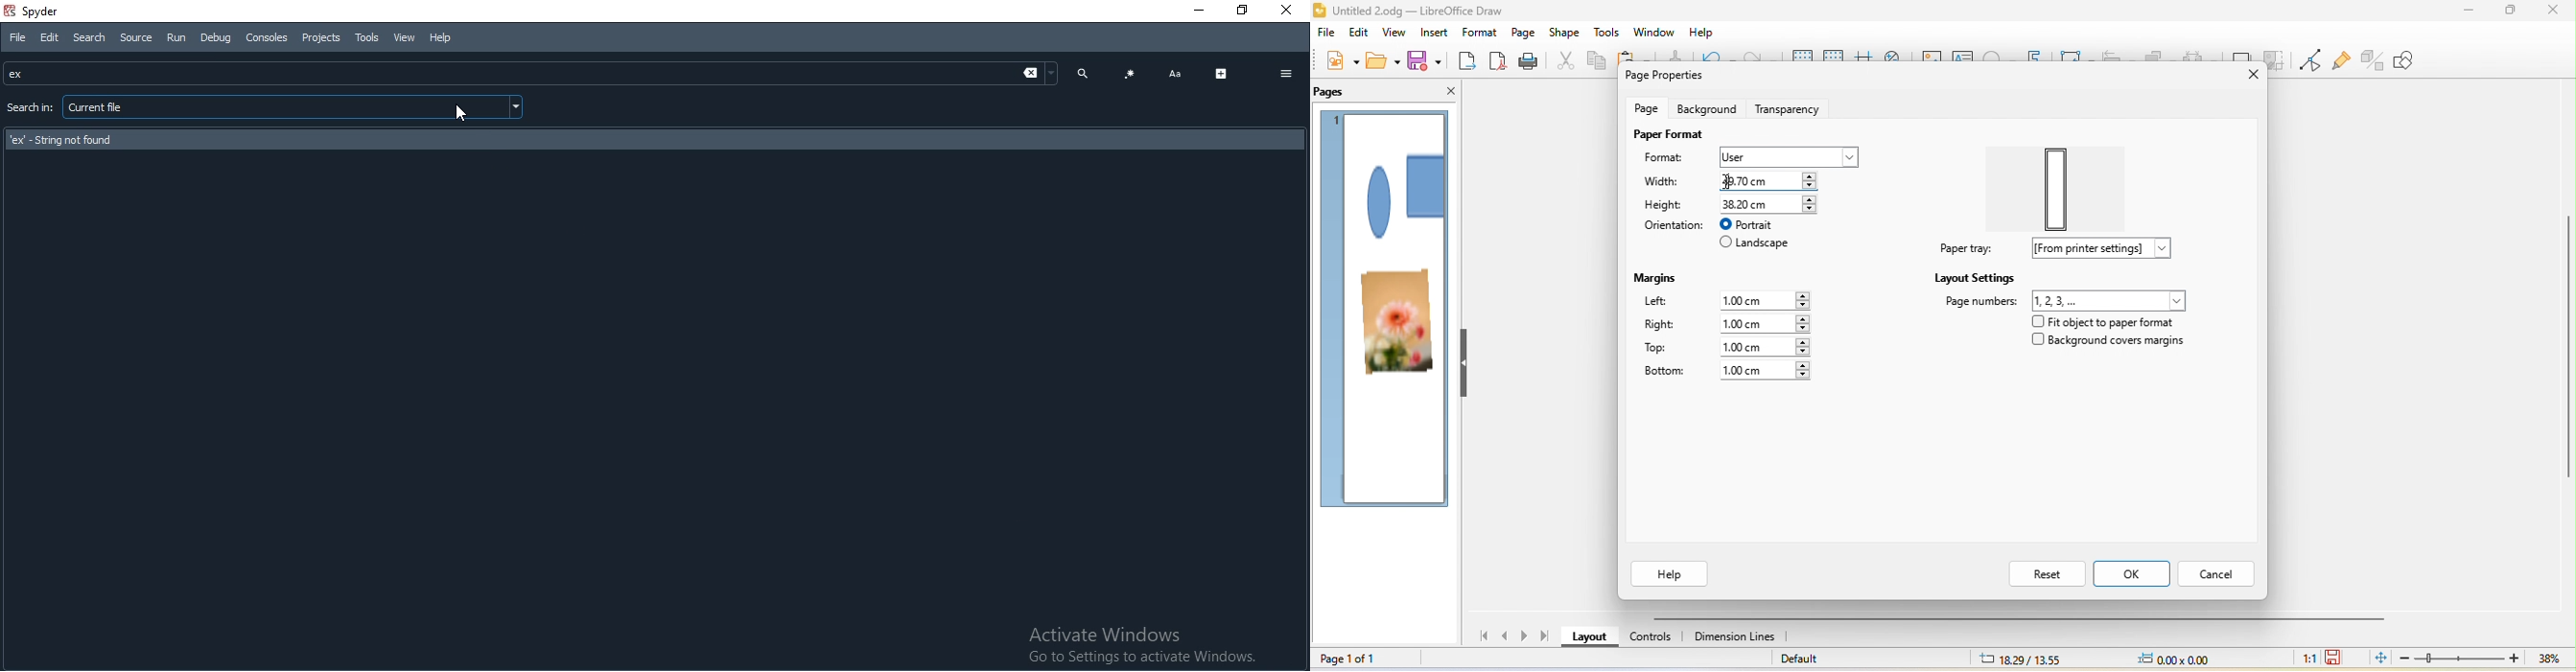 This screenshot has height=672, width=2576. I want to click on background covers margins, so click(2115, 344).